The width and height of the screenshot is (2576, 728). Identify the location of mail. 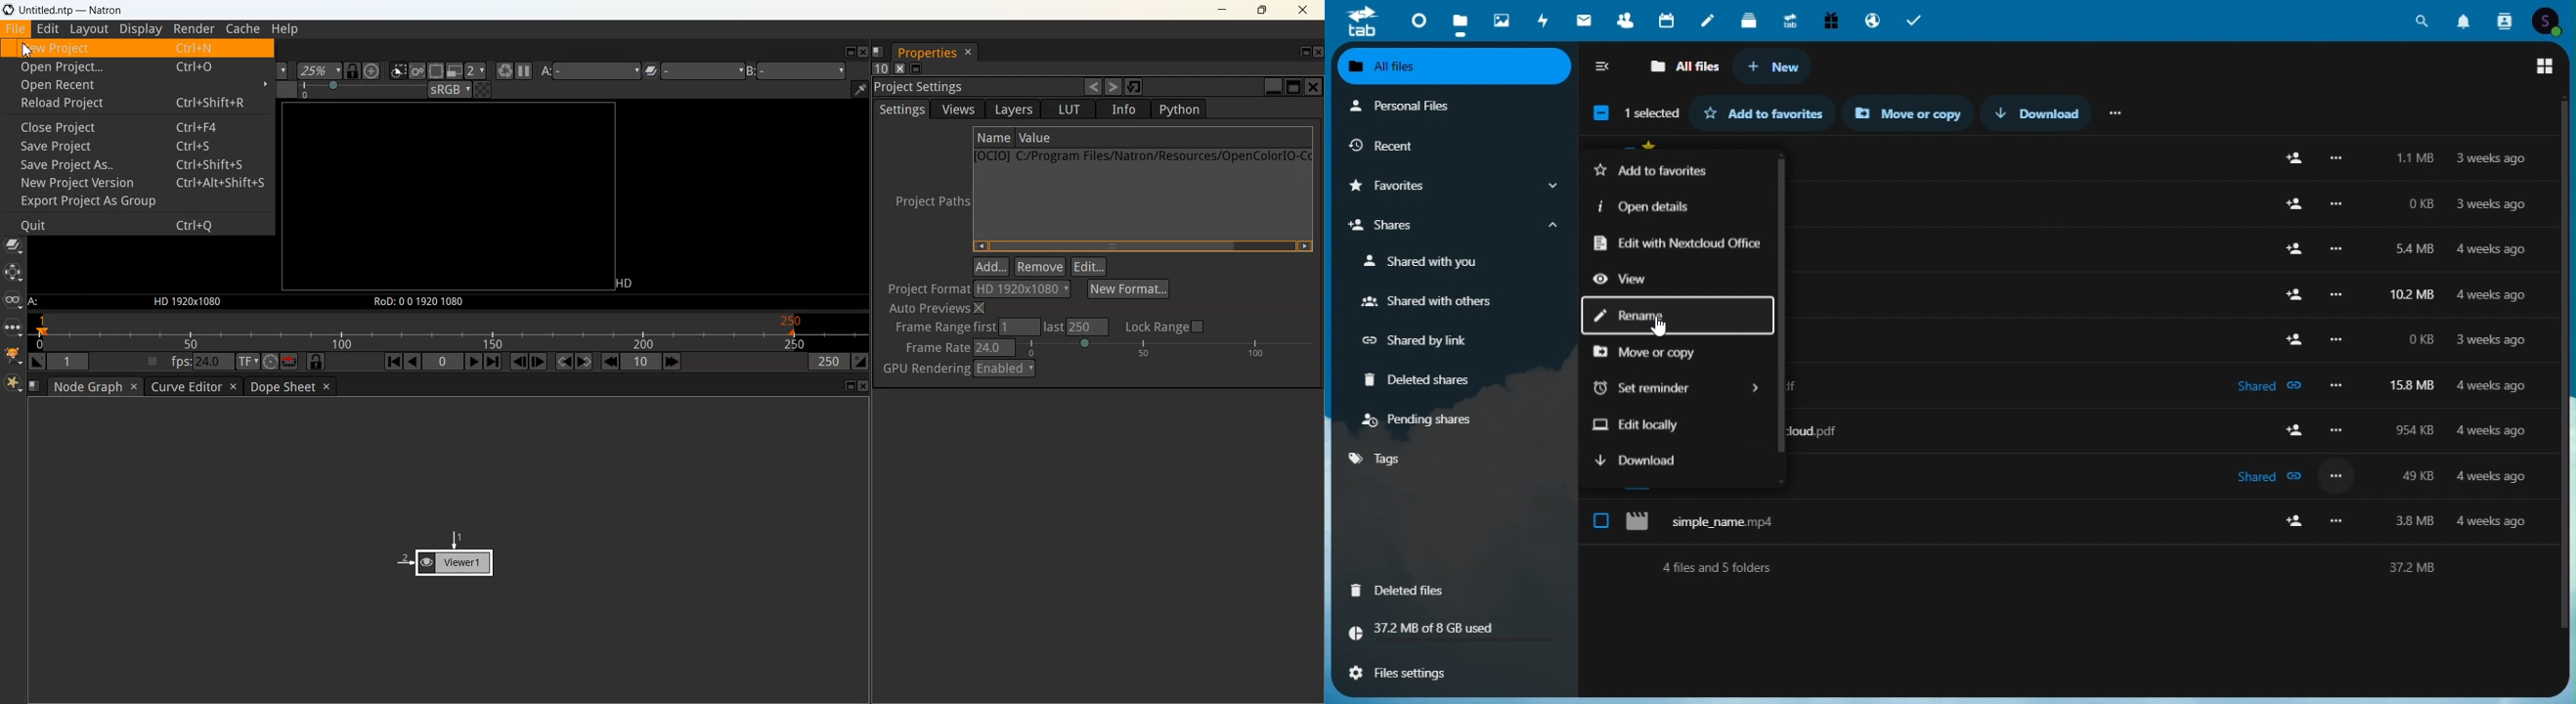
(1587, 20).